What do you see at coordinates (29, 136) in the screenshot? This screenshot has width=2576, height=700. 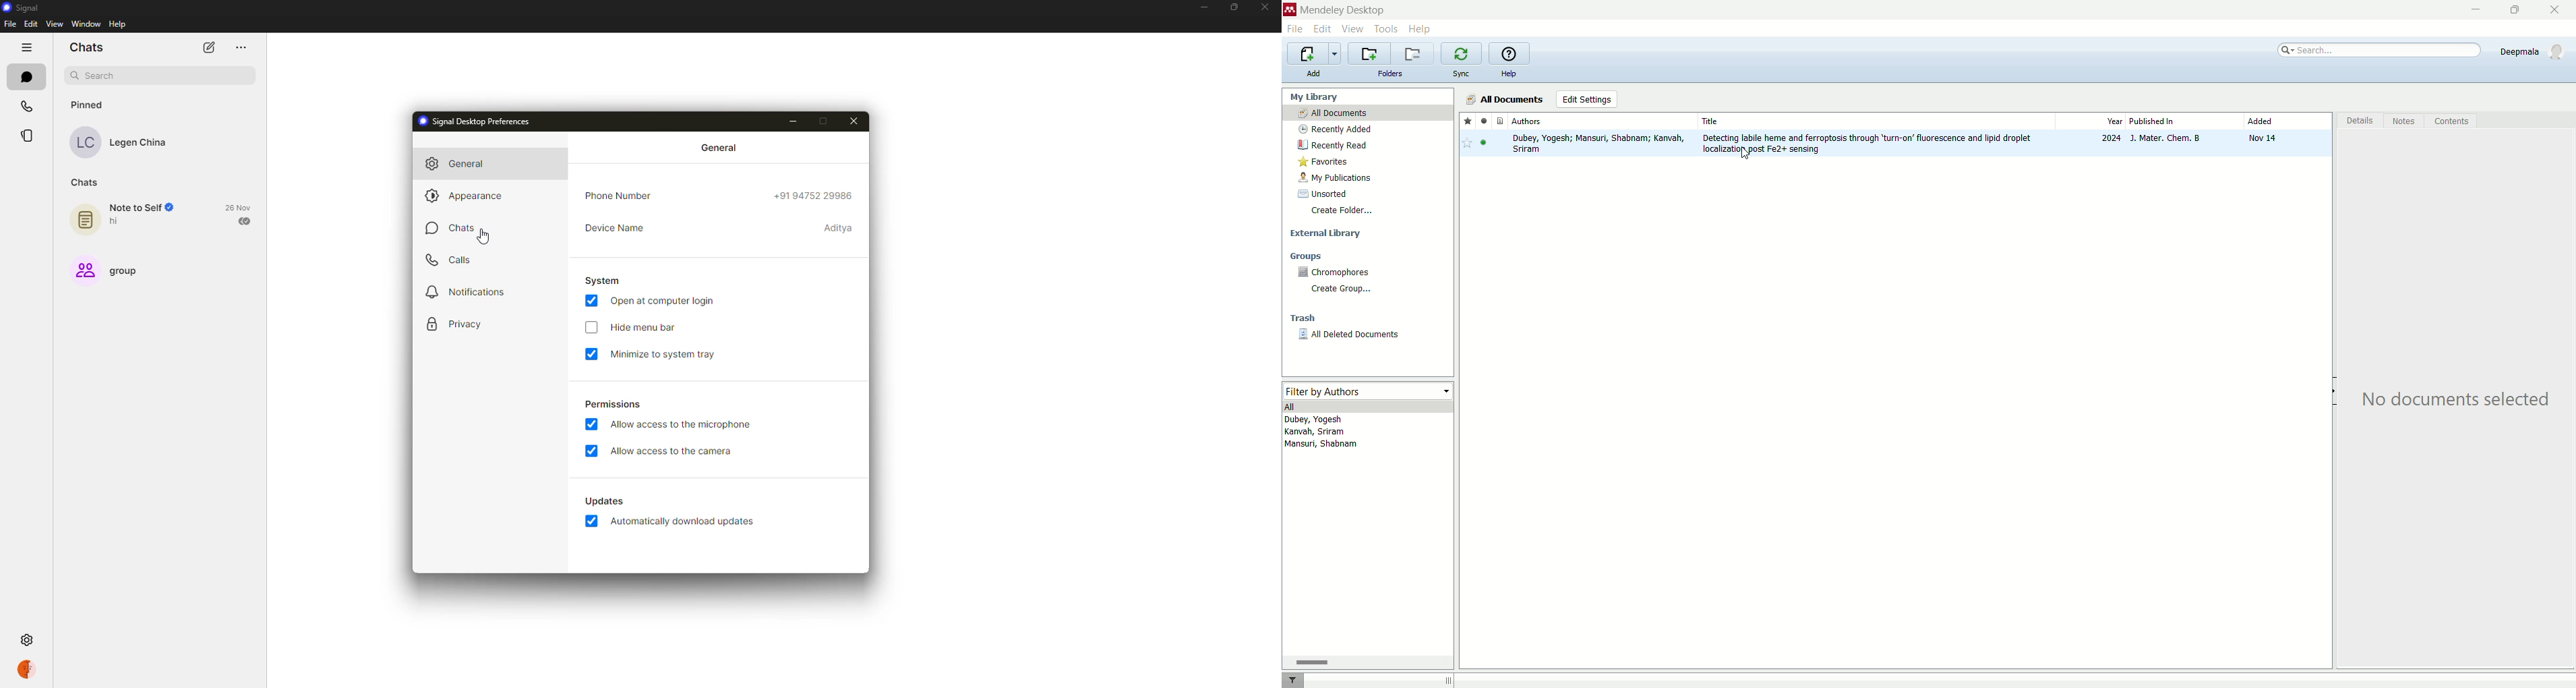 I see `stories` at bounding box center [29, 136].